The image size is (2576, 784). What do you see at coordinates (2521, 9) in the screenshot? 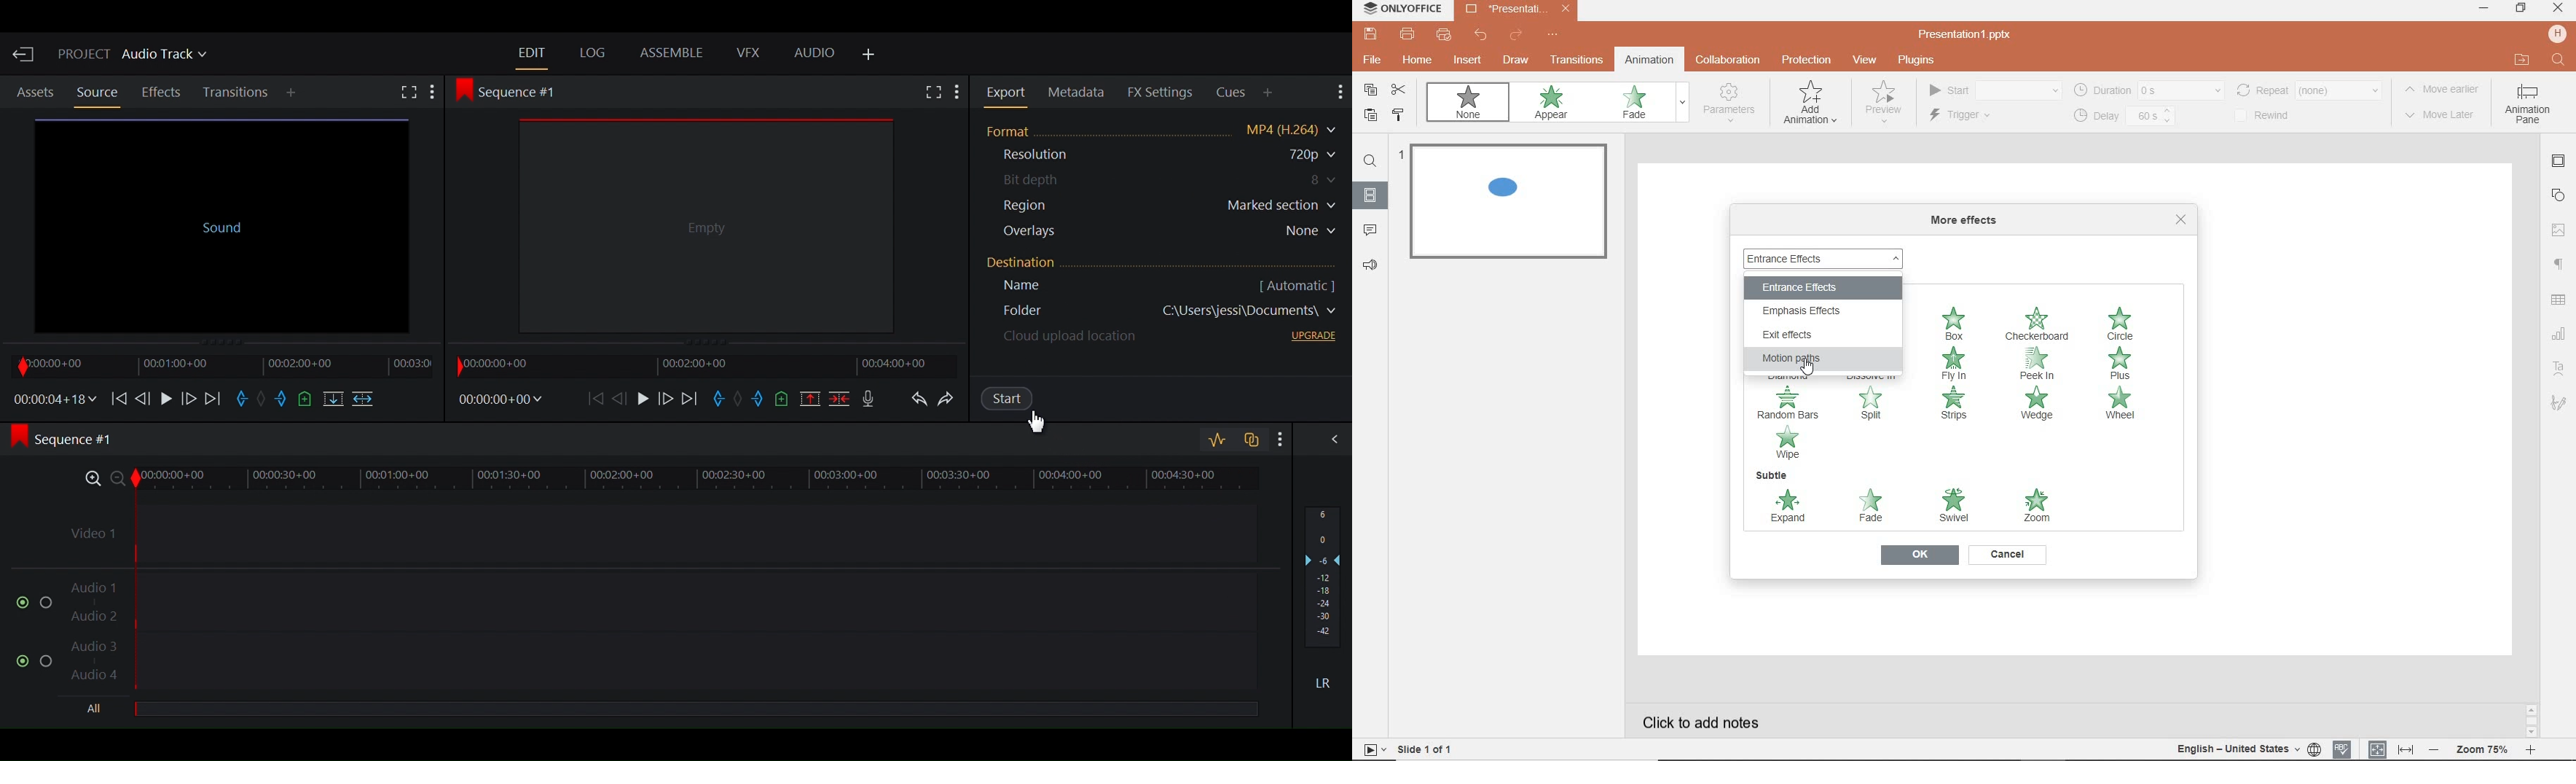
I see `RESTORE` at bounding box center [2521, 9].